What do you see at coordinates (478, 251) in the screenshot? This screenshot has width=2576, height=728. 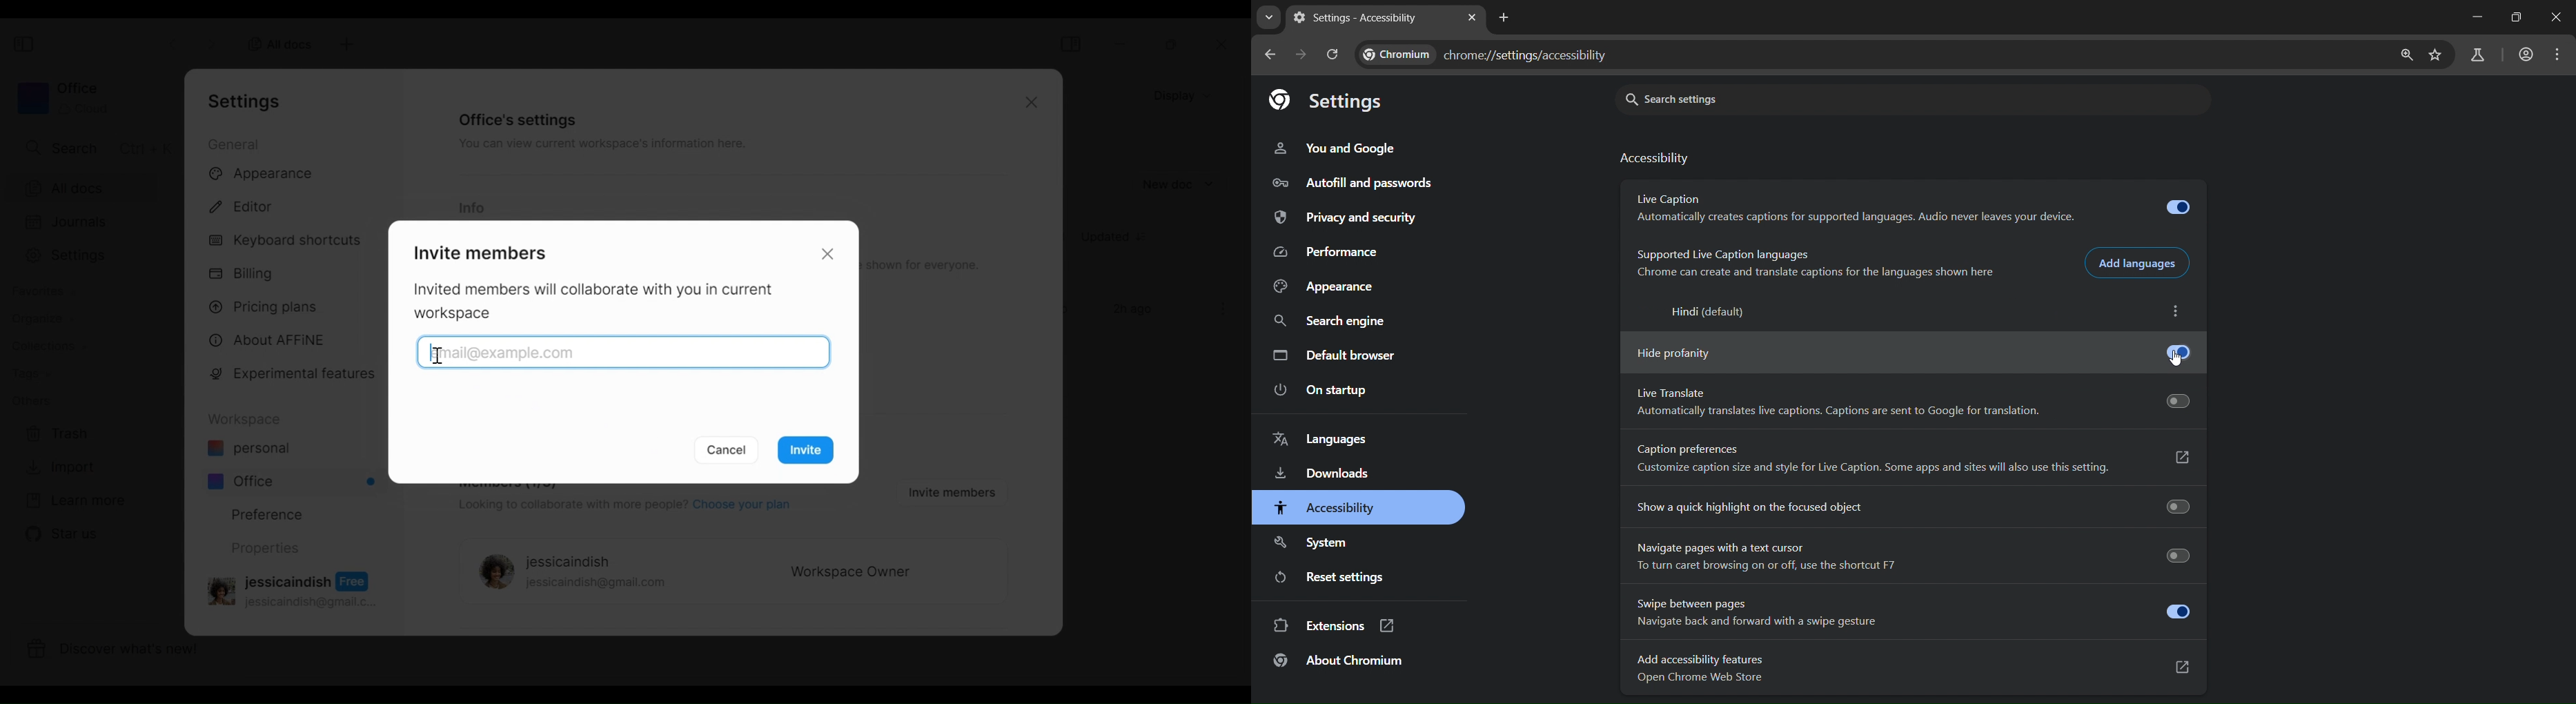 I see `Invite members` at bounding box center [478, 251].